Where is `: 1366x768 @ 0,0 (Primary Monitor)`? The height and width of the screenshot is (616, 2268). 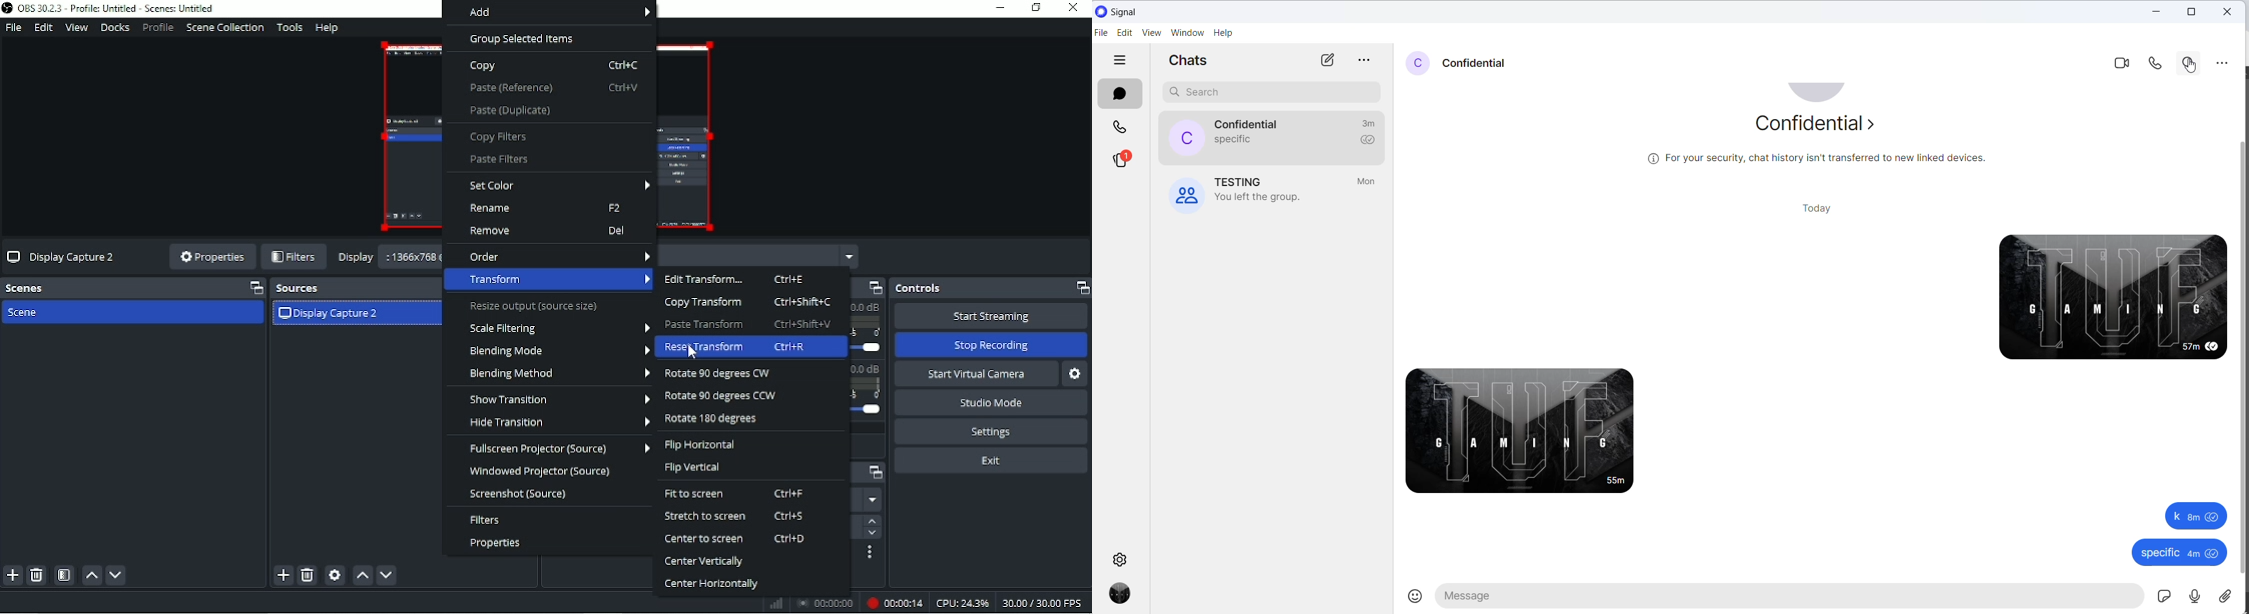
: 1366x768 @ 0,0 (Primary Monitor) is located at coordinates (413, 258).